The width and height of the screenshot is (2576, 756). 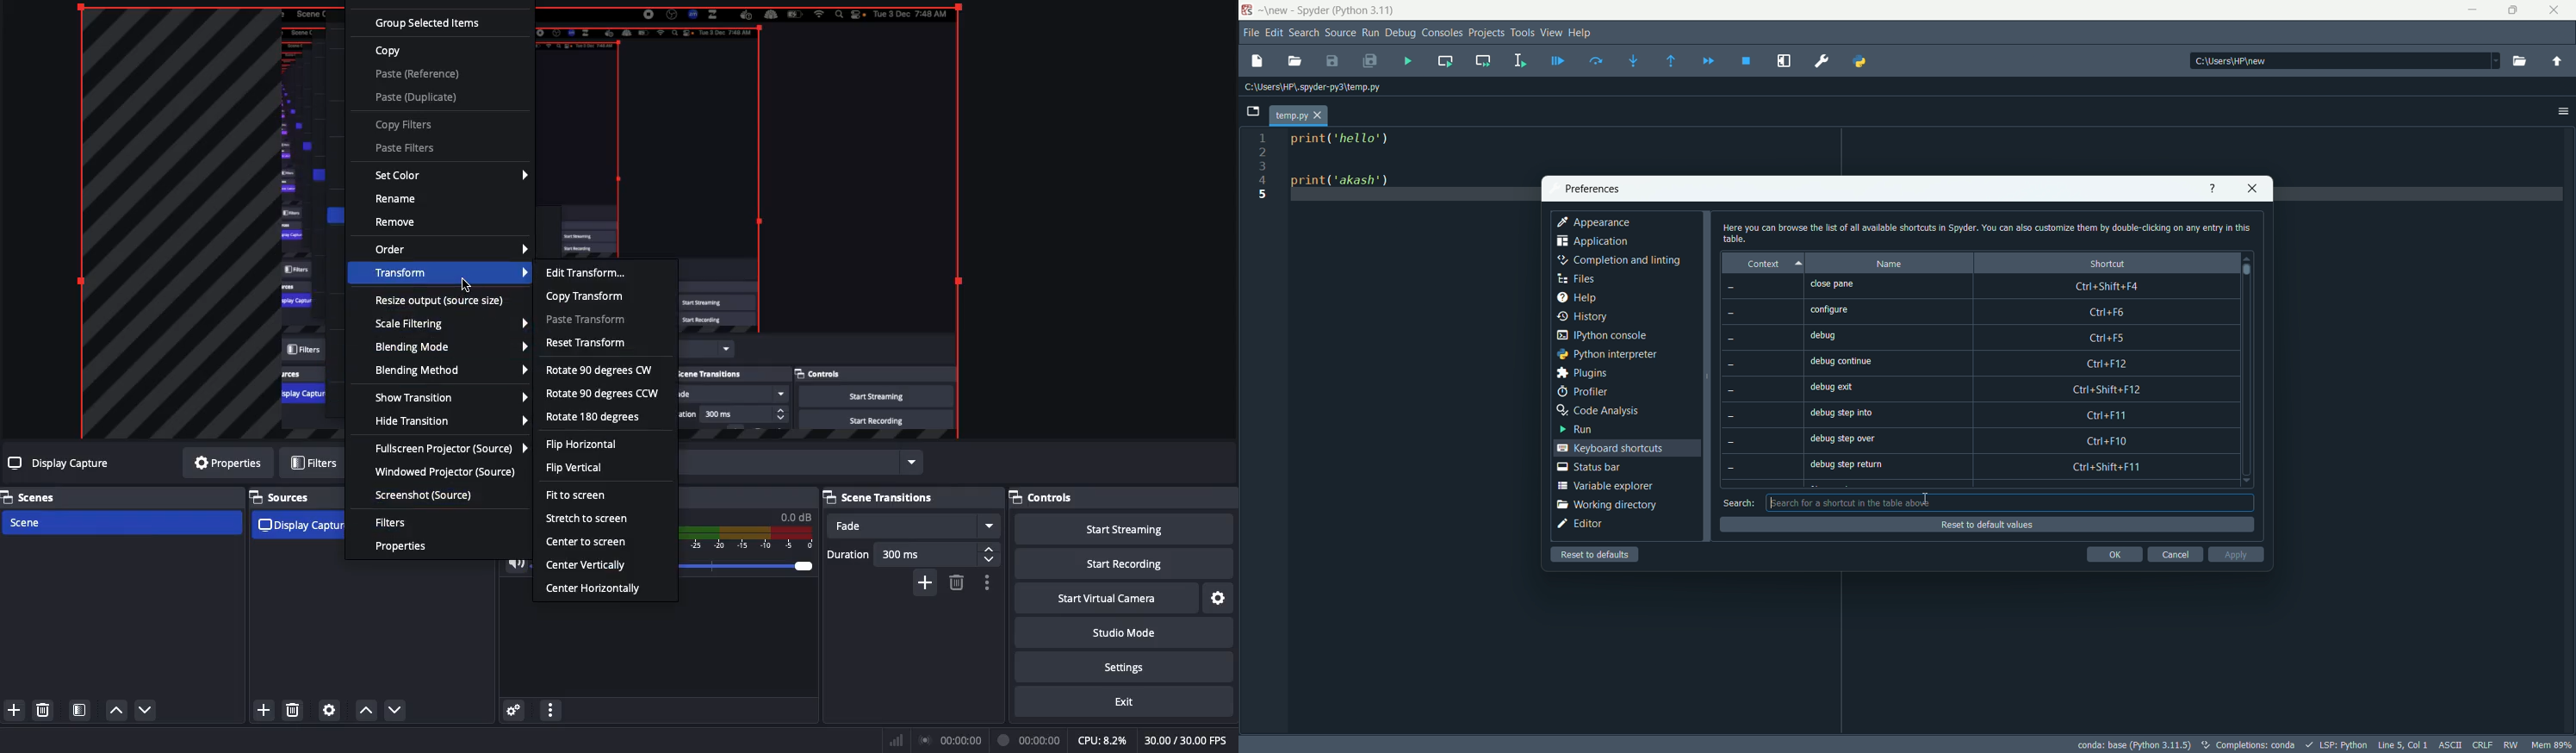 What do you see at coordinates (516, 709) in the screenshot?
I see `Advanced audio properties` at bounding box center [516, 709].